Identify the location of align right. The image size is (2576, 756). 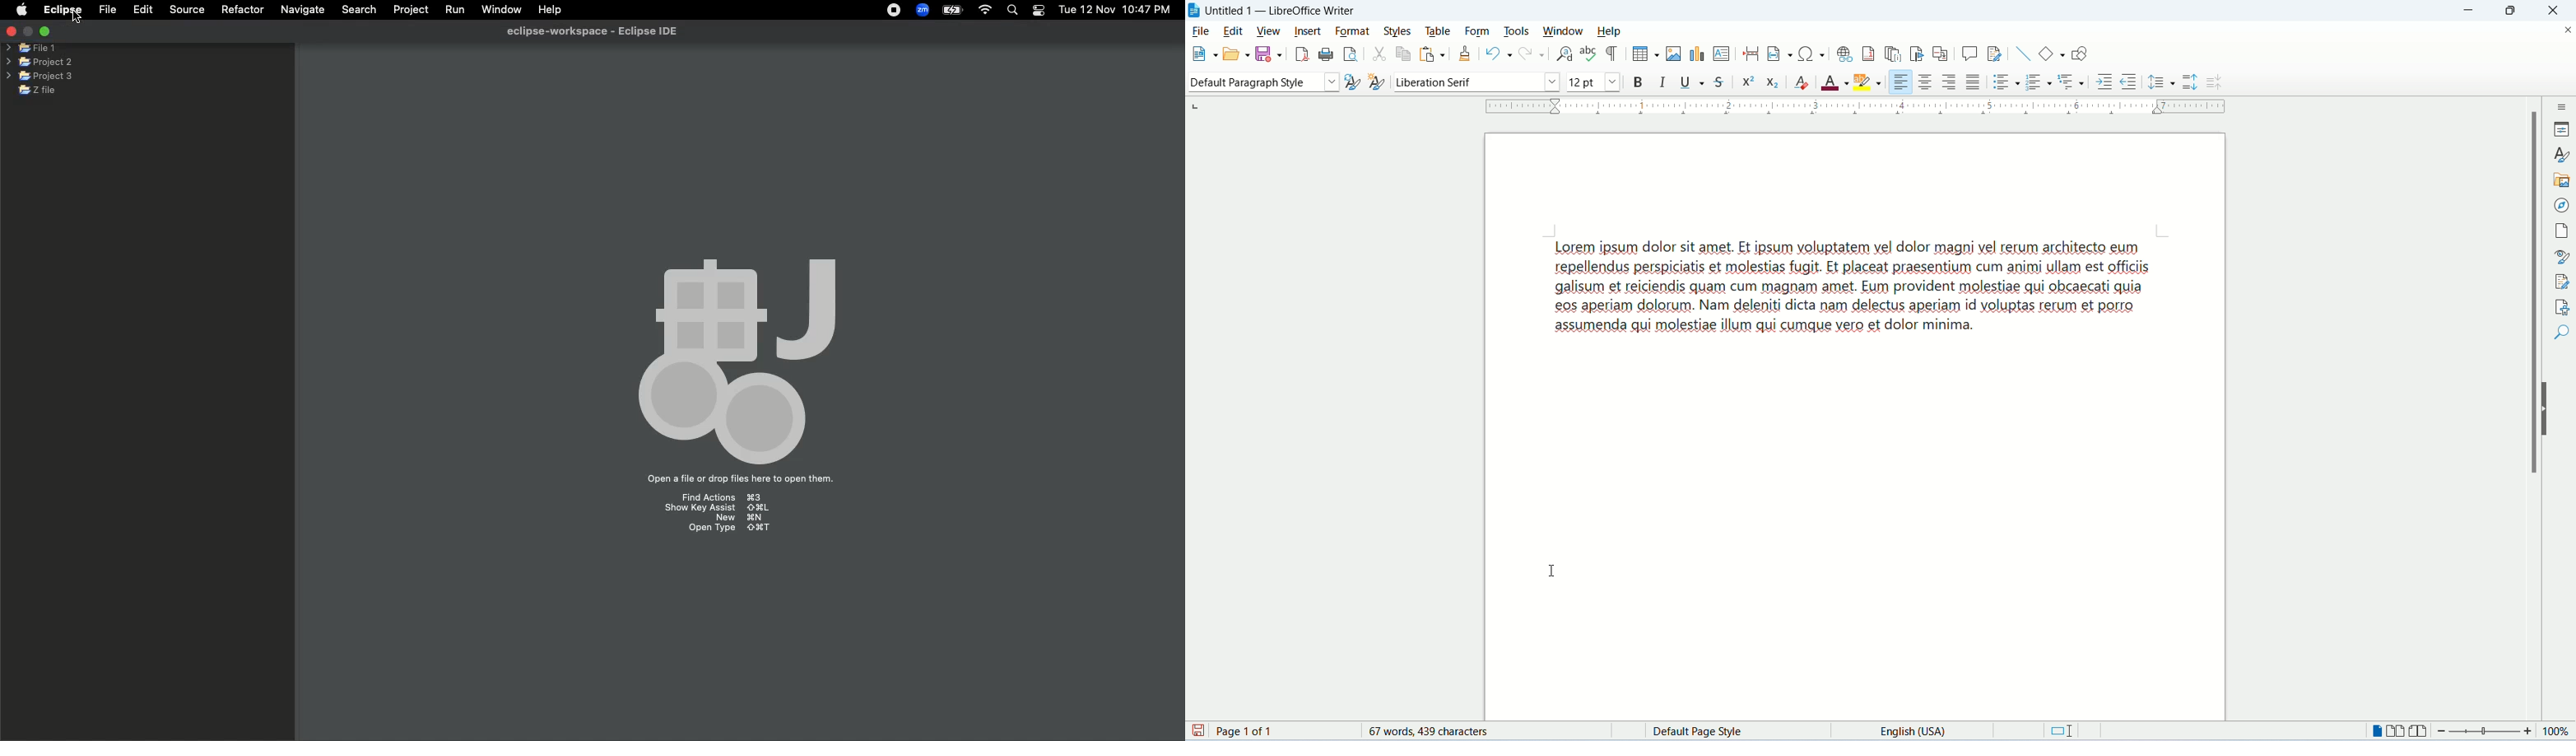
(1950, 83).